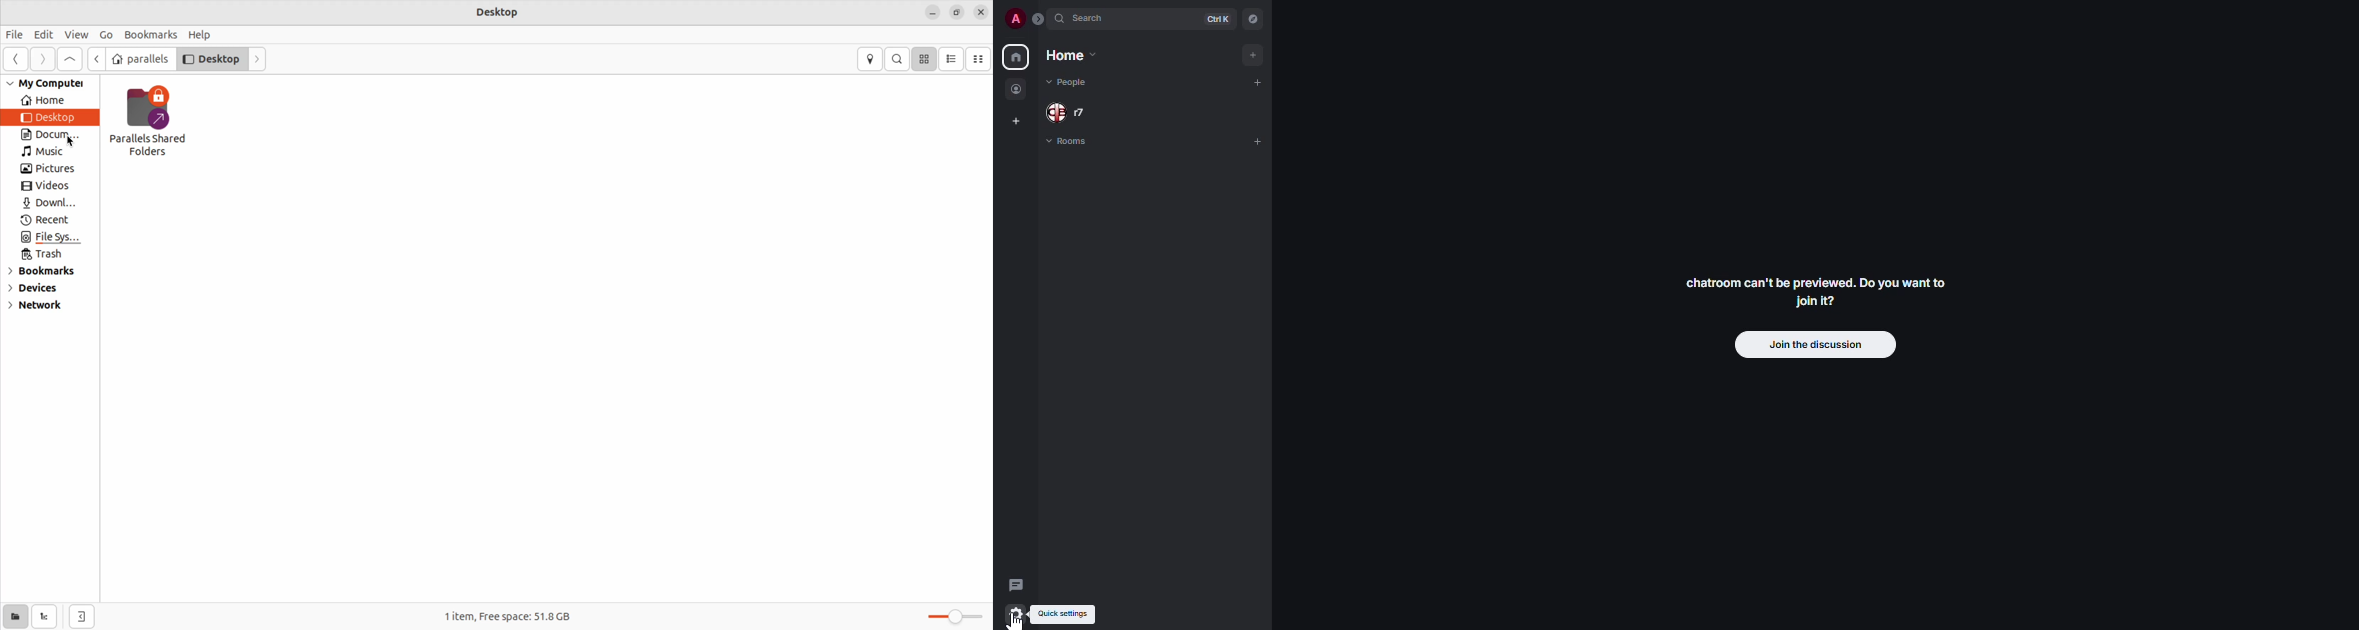 The image size is (2380, 644). What do you see at coordinates (1018, 622) in the screenshot?
I see `cursor` at bounding box center [1018, 622].